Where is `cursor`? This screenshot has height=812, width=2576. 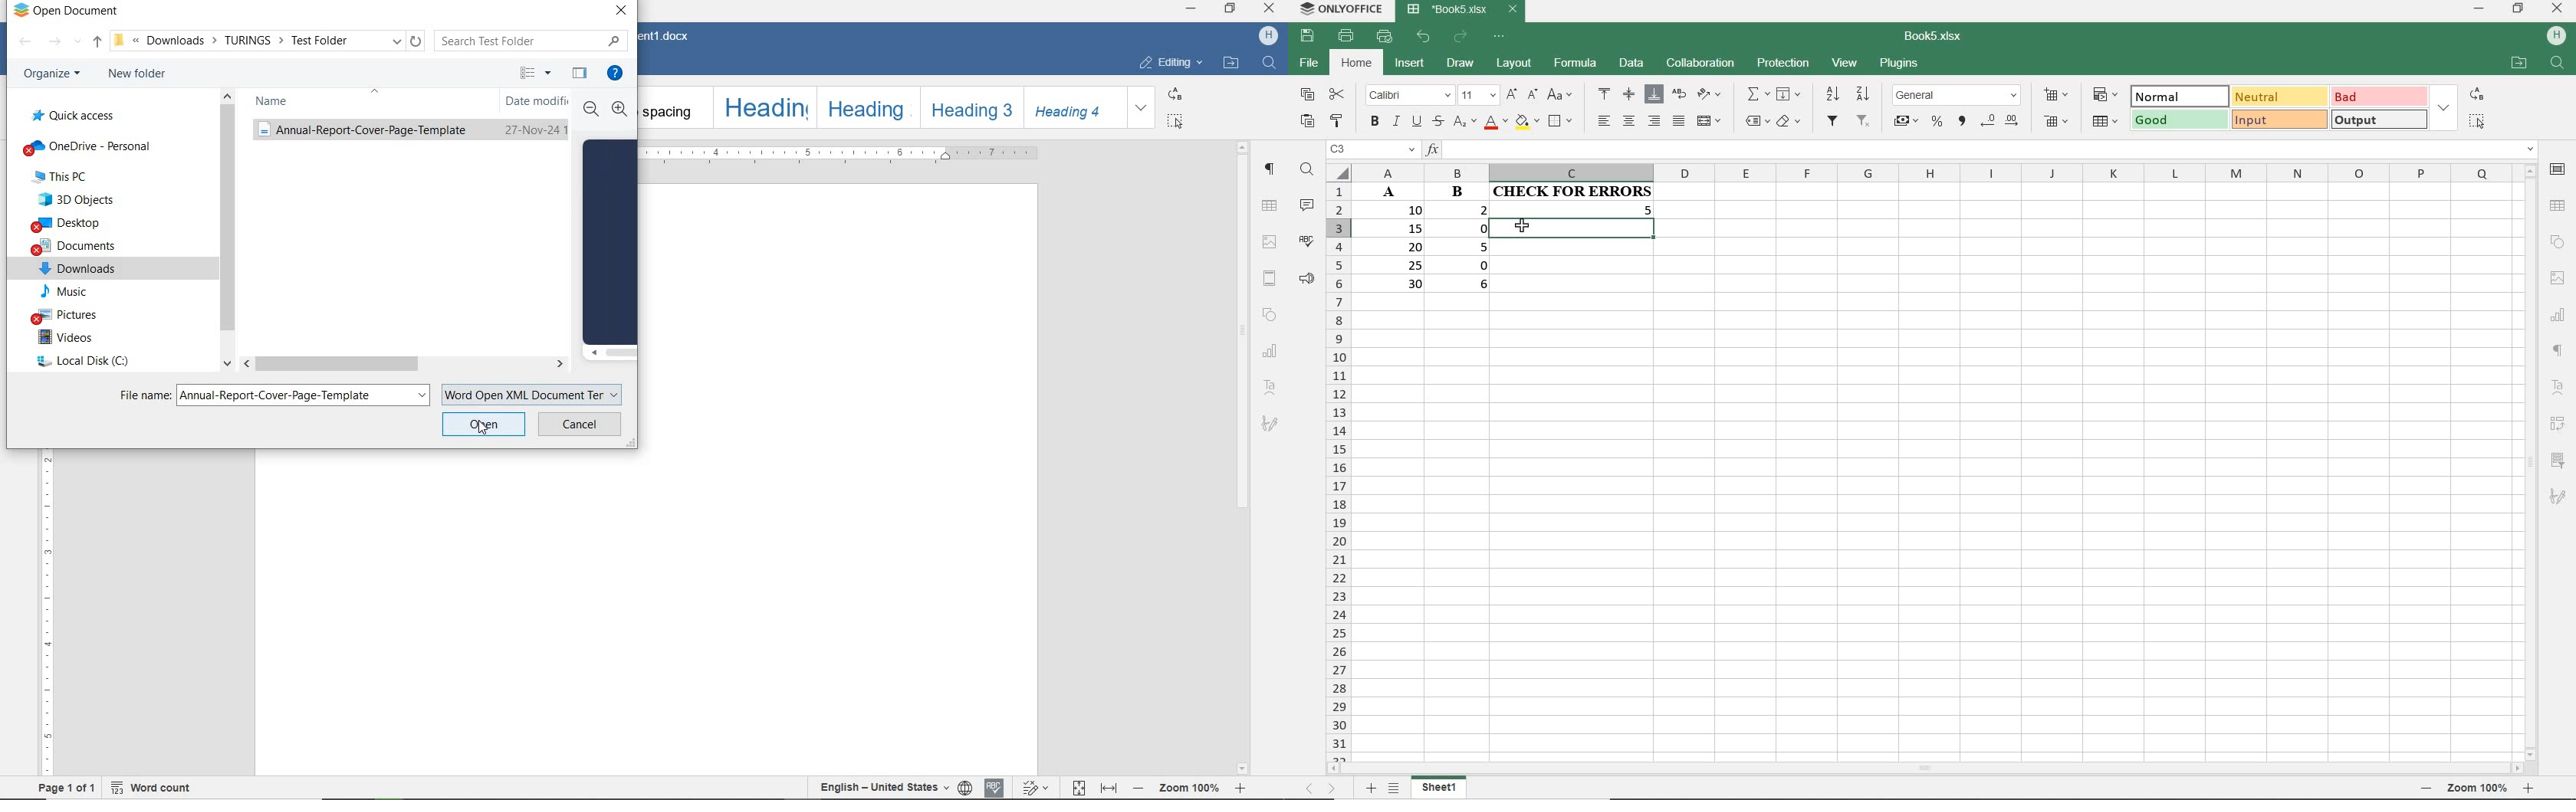 cursor is located at coordinates (487, 428).